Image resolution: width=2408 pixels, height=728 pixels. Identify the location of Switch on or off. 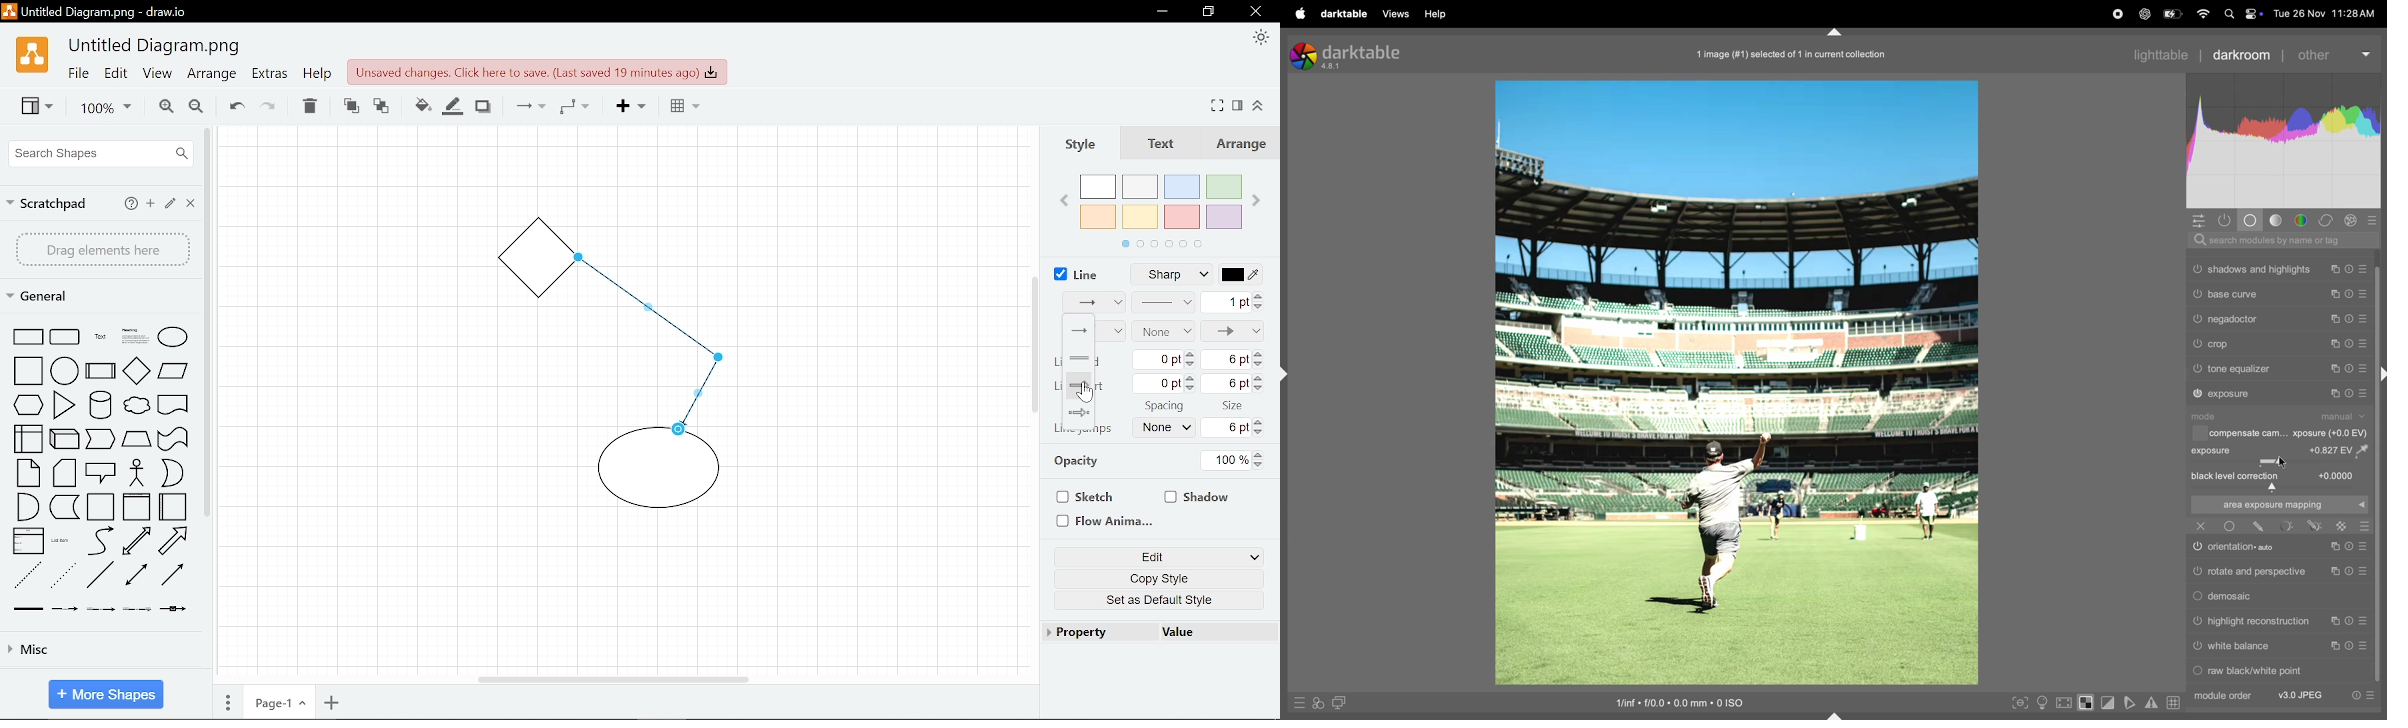
(2198, 394).